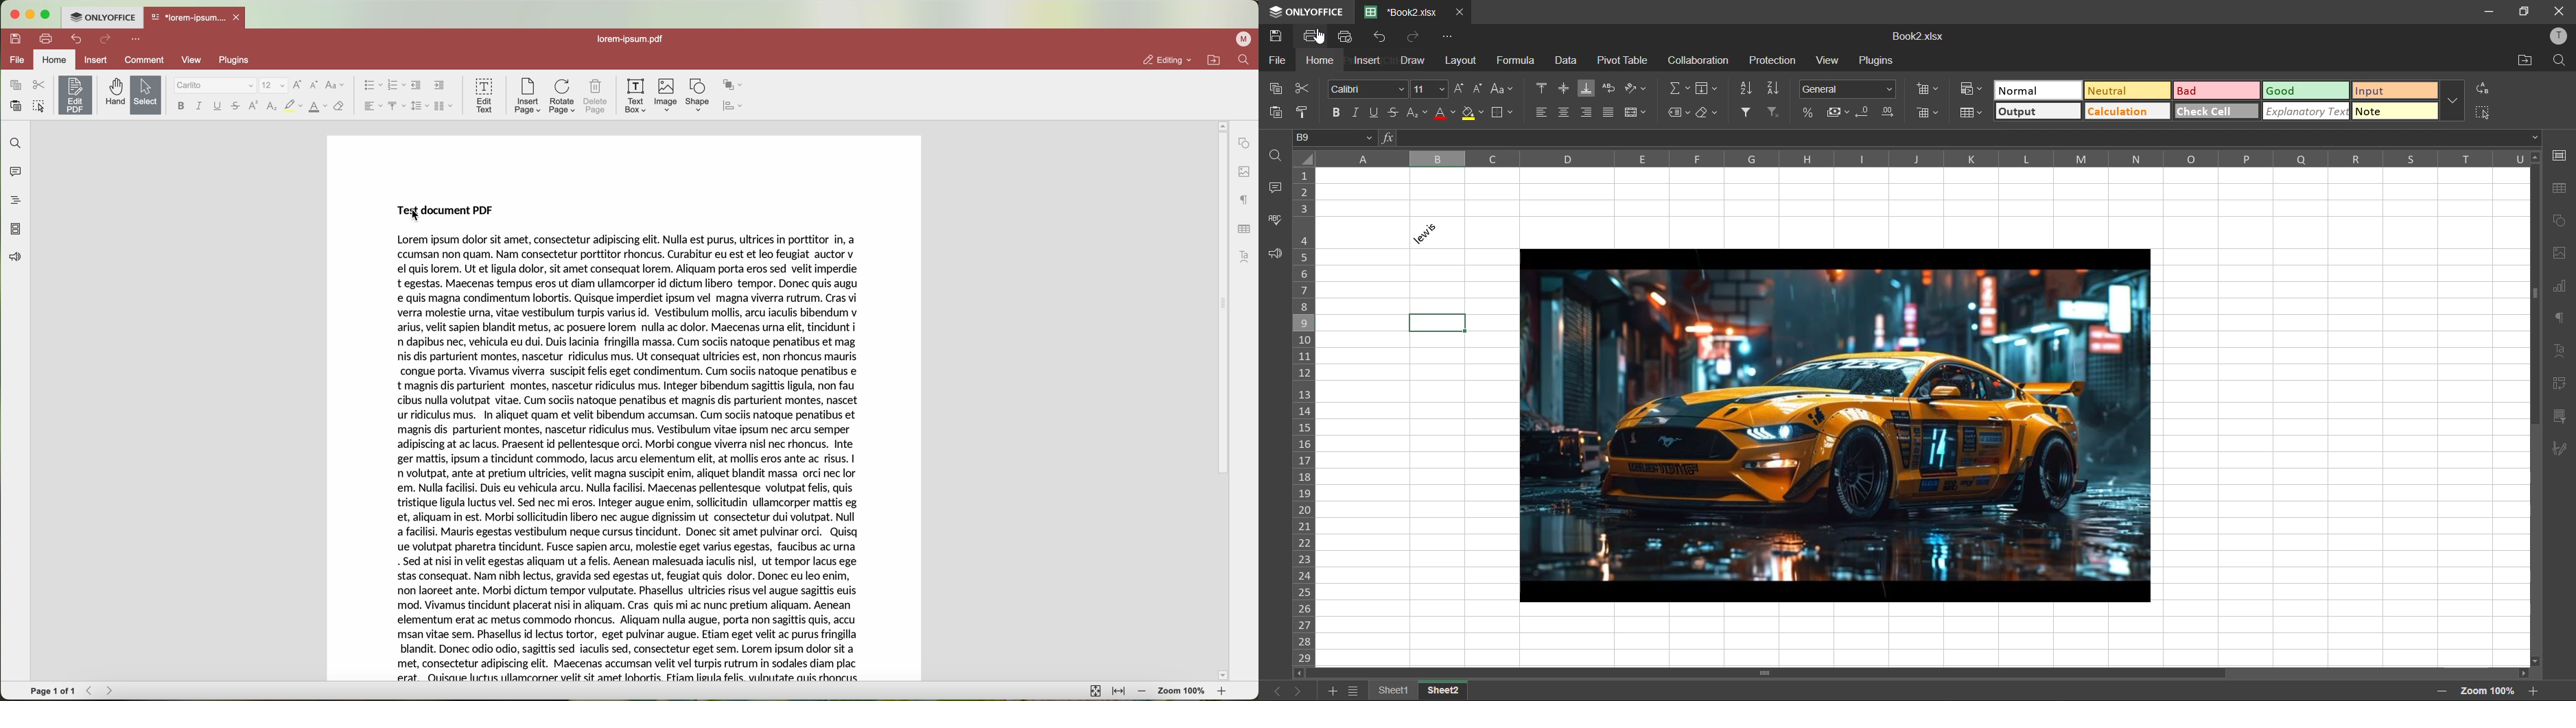 This screenshot has height=728, width=2576. What do you see at coordinates (1517, 60) in the screenshot?
I see `formula` at bounding box center [1517, 60].